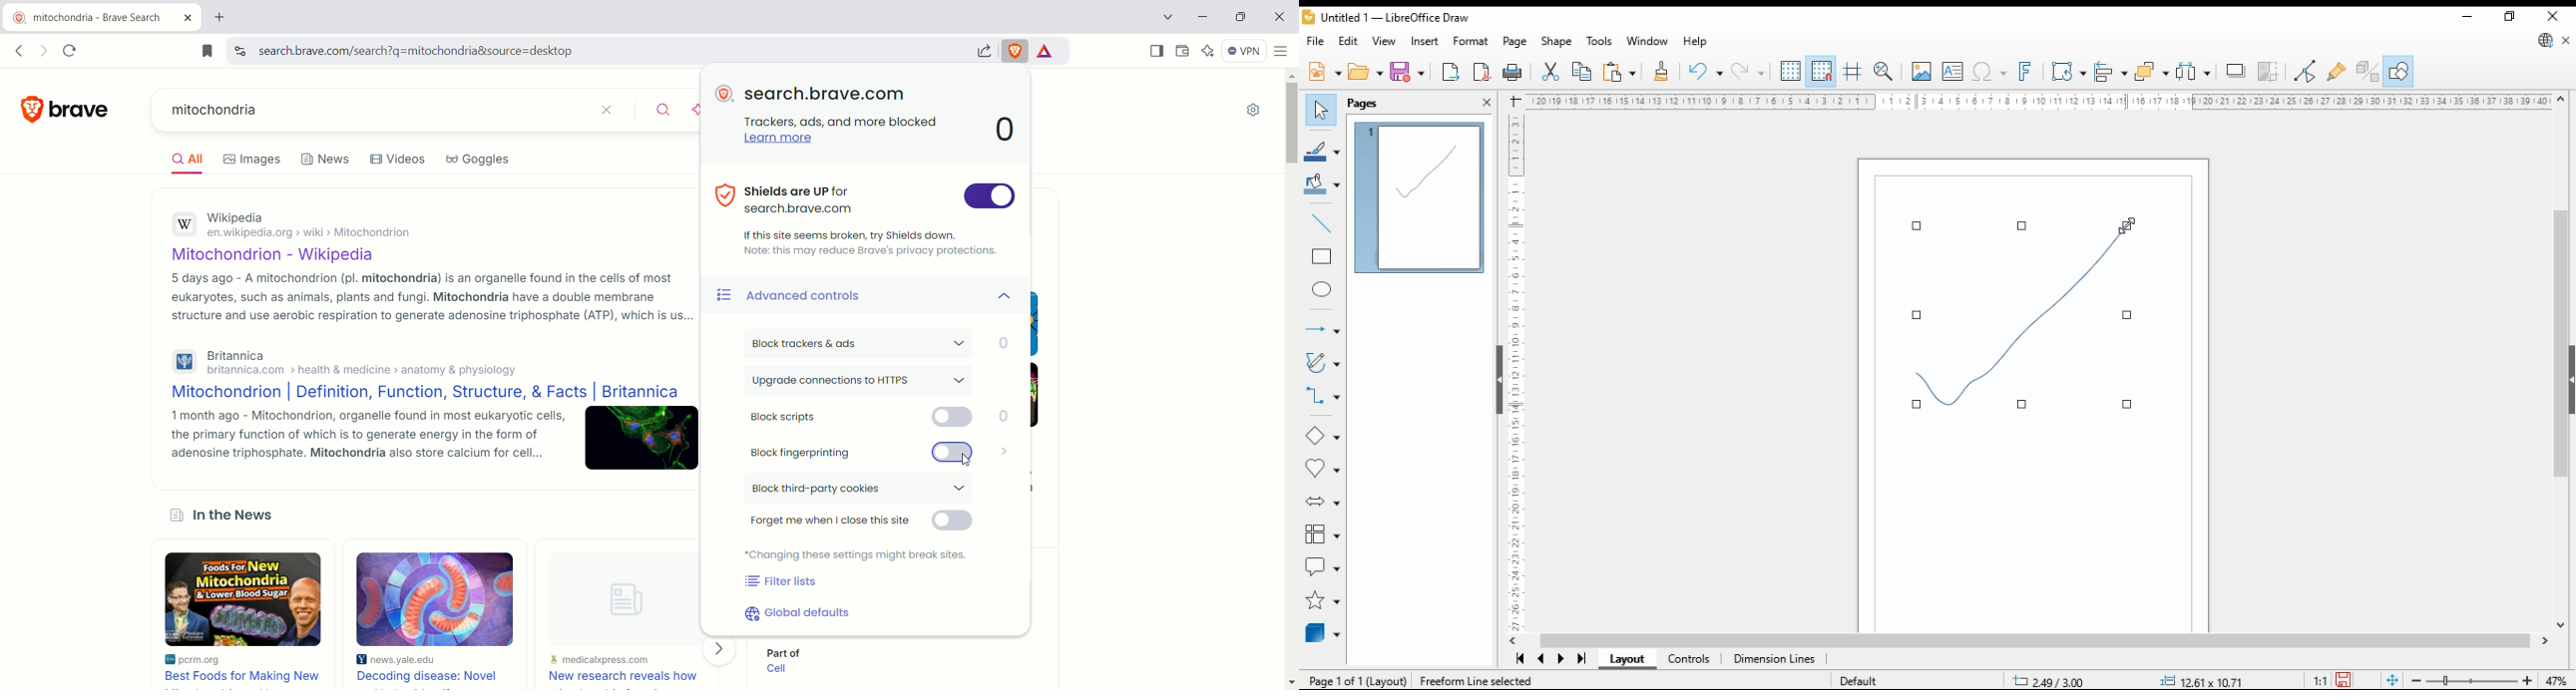 This screenshot has height=700, width=2576. Describe the element at coordinates (2036, 101) in the screenshot. I see `ruler` at that location.